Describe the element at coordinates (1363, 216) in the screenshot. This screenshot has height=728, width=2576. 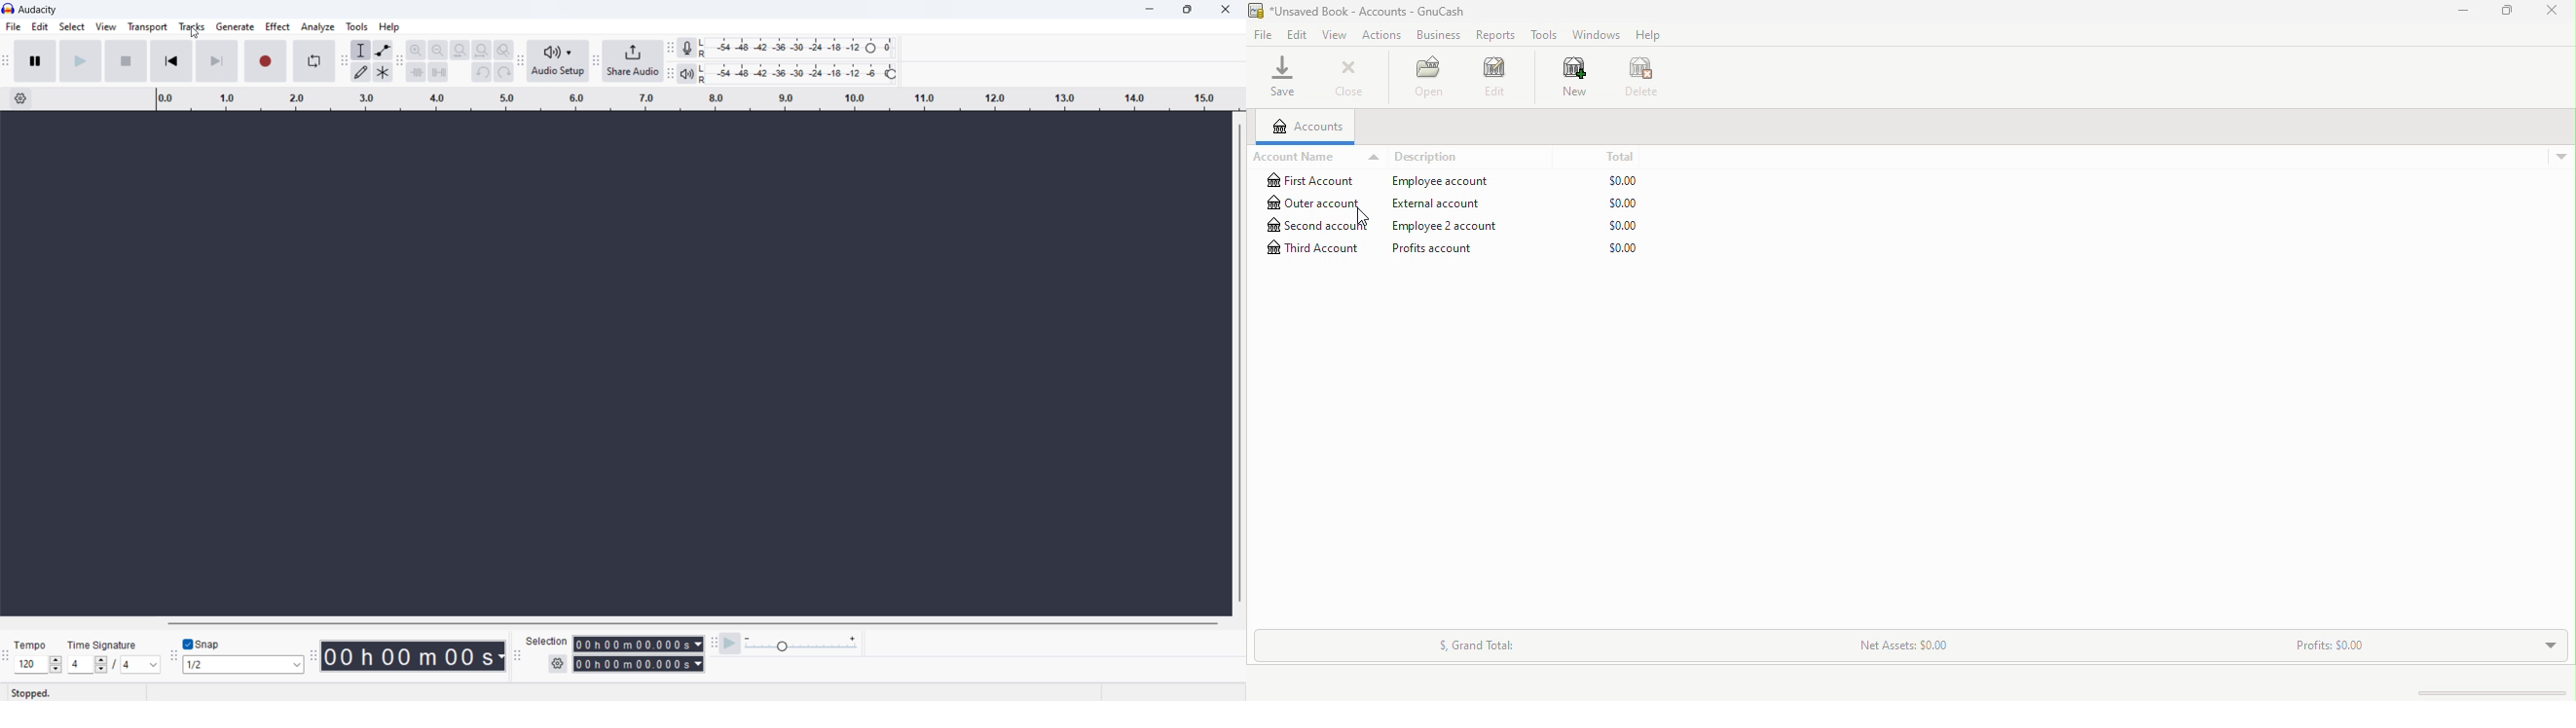
I see `Cursor` at that location.